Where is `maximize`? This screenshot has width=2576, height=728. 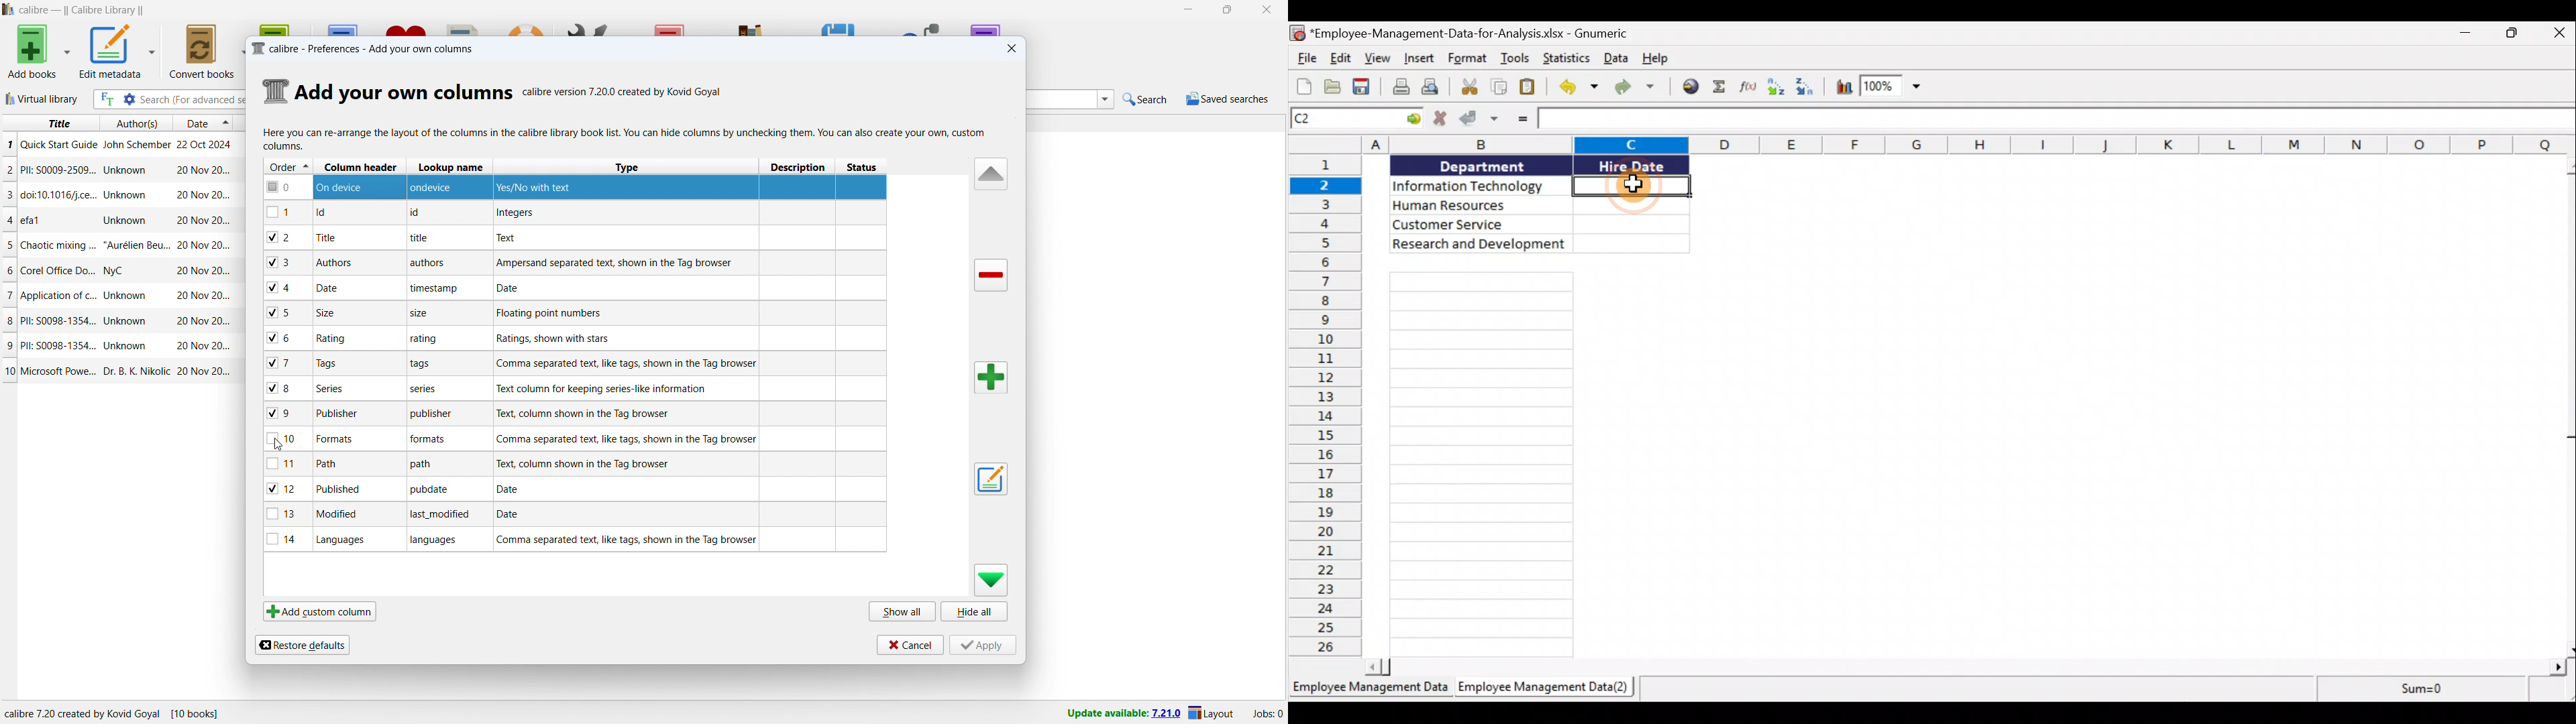 maximize is located at coordinates (1228, 10).